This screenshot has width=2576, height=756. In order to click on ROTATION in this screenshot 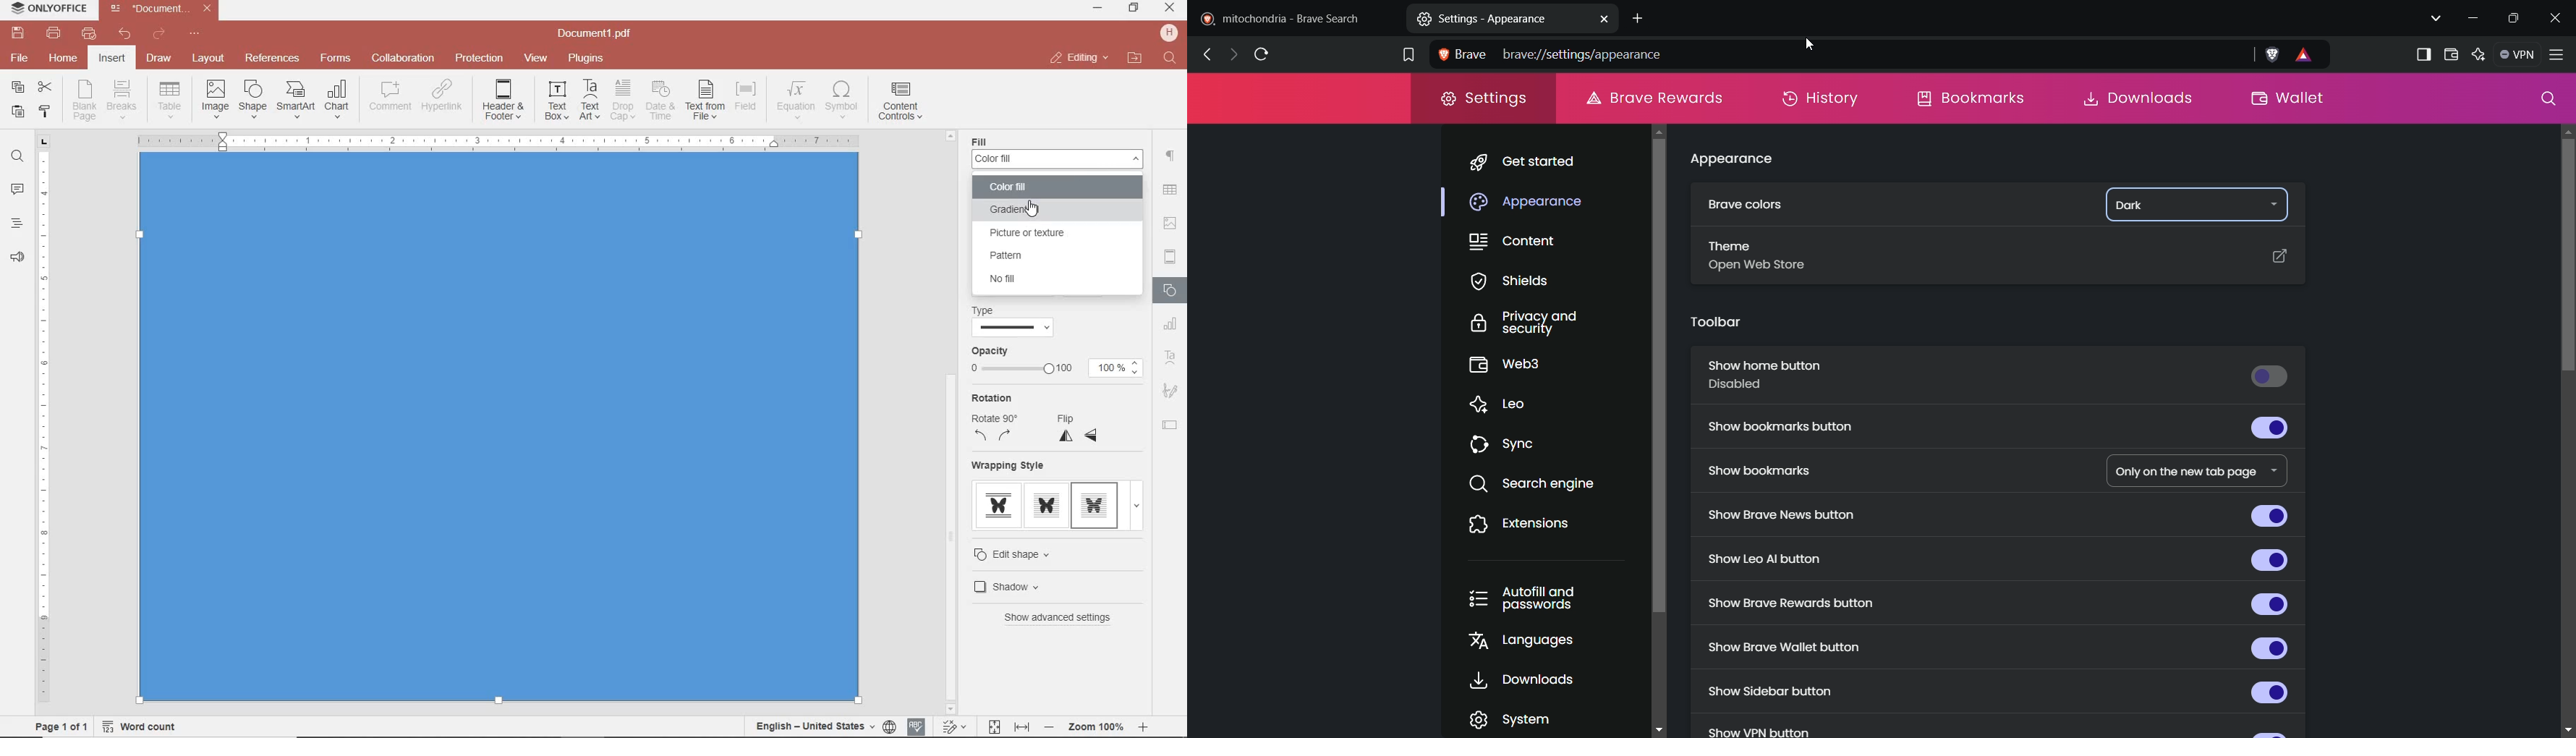, I will do `click(995, 420)`.